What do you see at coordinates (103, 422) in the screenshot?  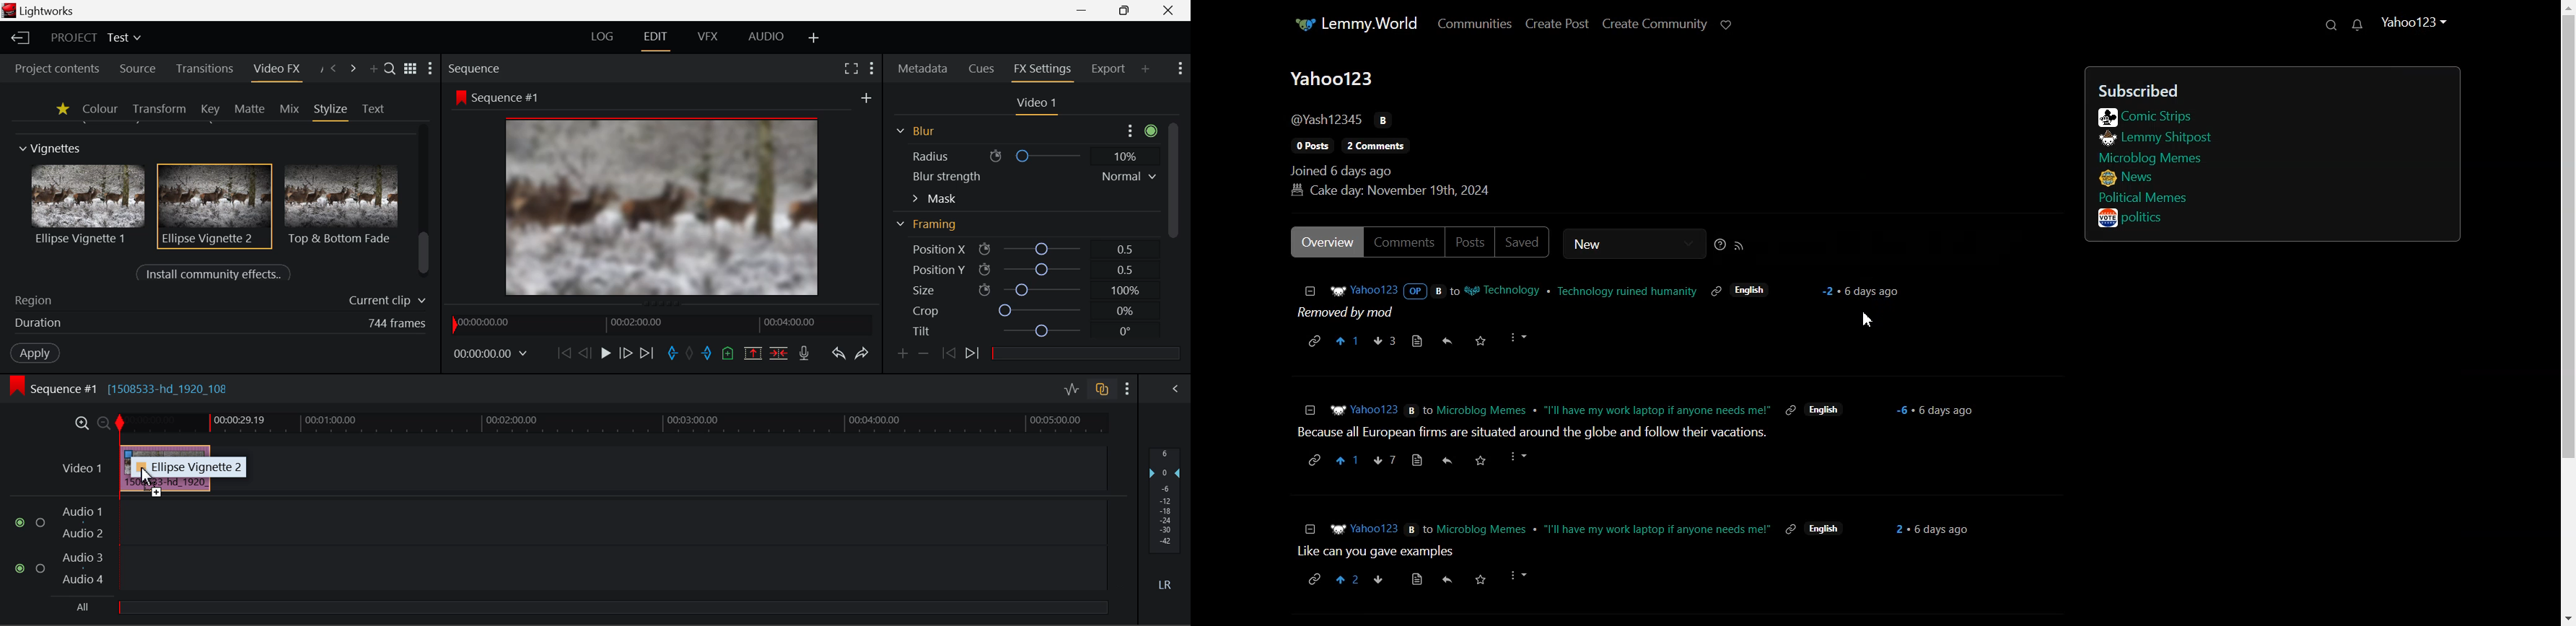 I see `Timeline Zoom Out` at bounding box center [103, 422].